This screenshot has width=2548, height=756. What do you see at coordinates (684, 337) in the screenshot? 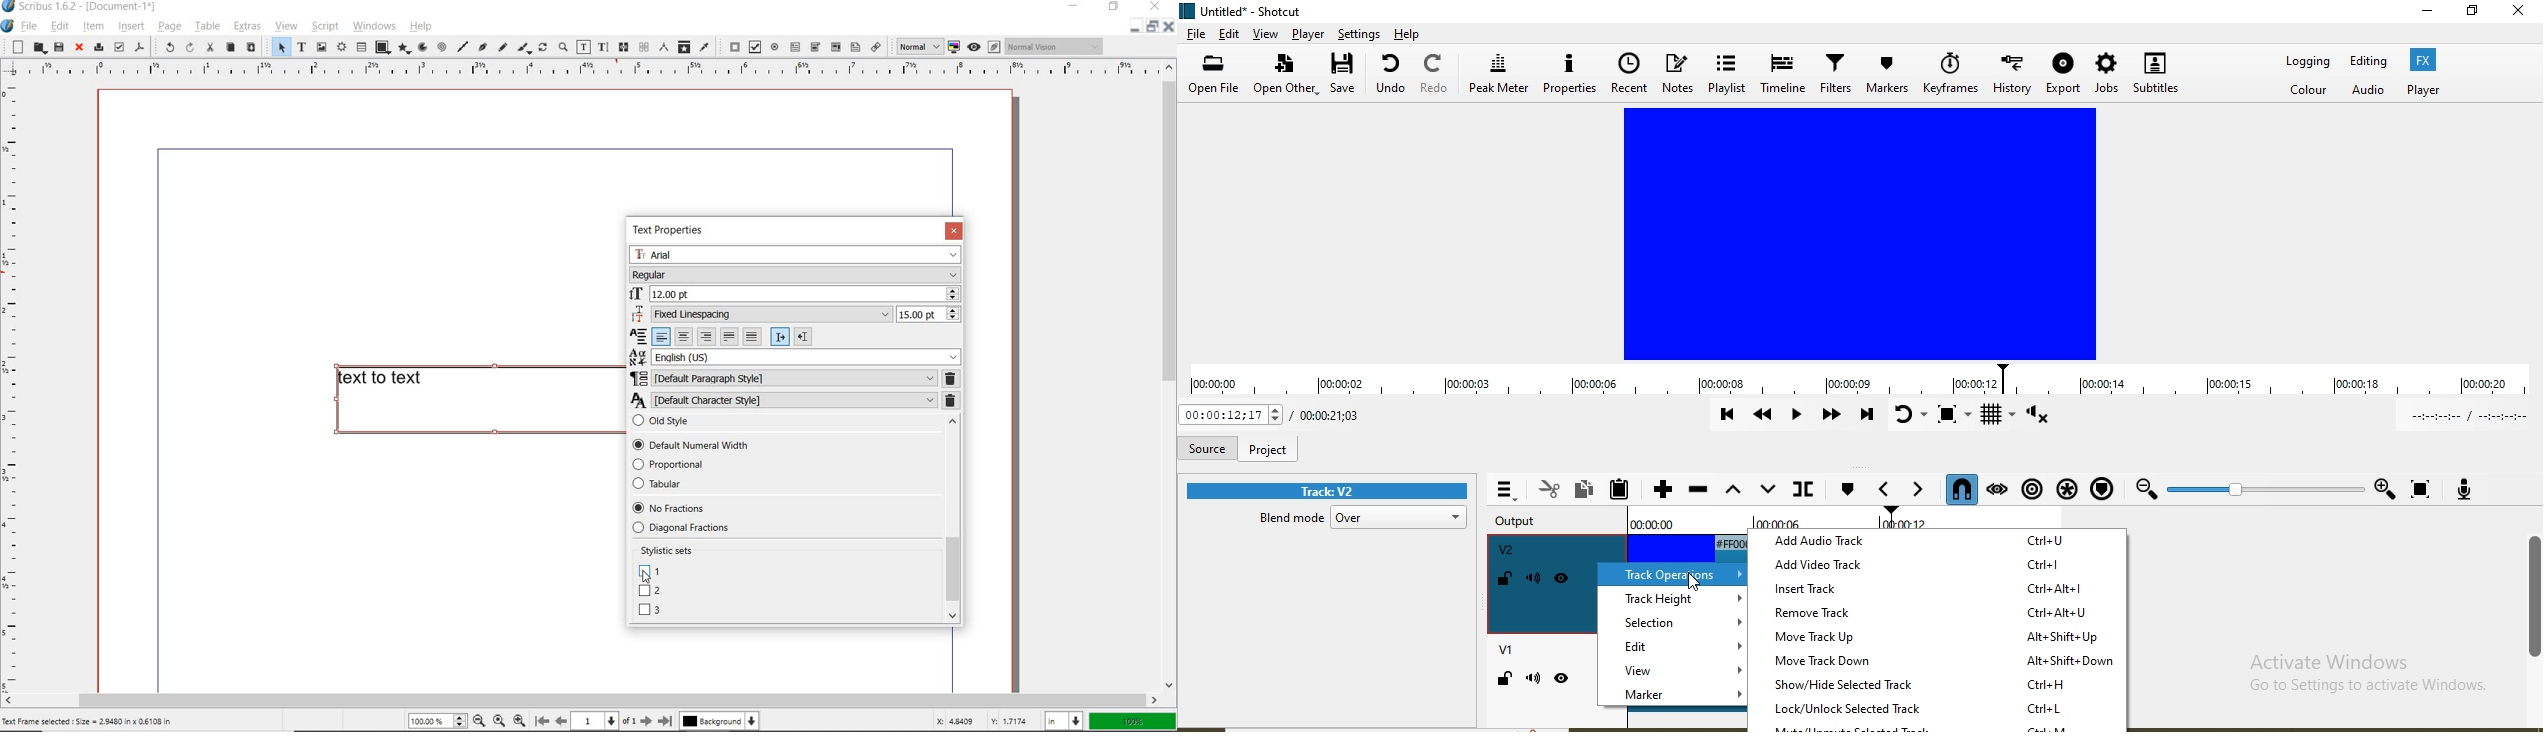
I see `Center align` at bounding box center [684, 337].